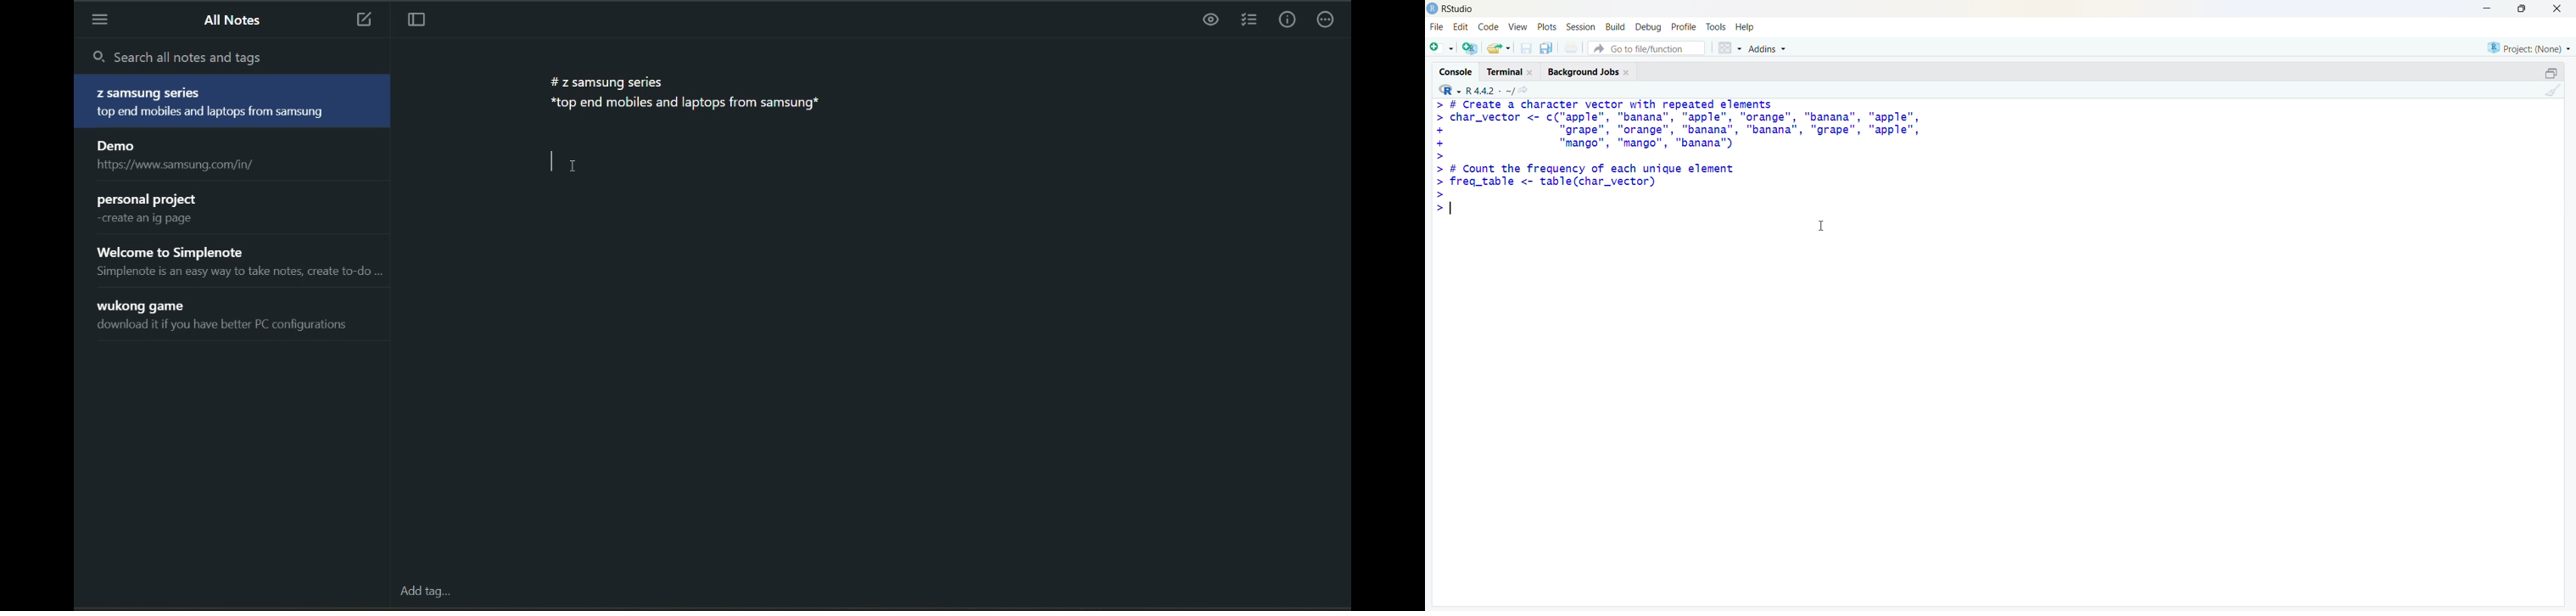 Image resolution: width=2576 pixels, height=616 pixels. I want to click on Profile, so click(1684, 28).